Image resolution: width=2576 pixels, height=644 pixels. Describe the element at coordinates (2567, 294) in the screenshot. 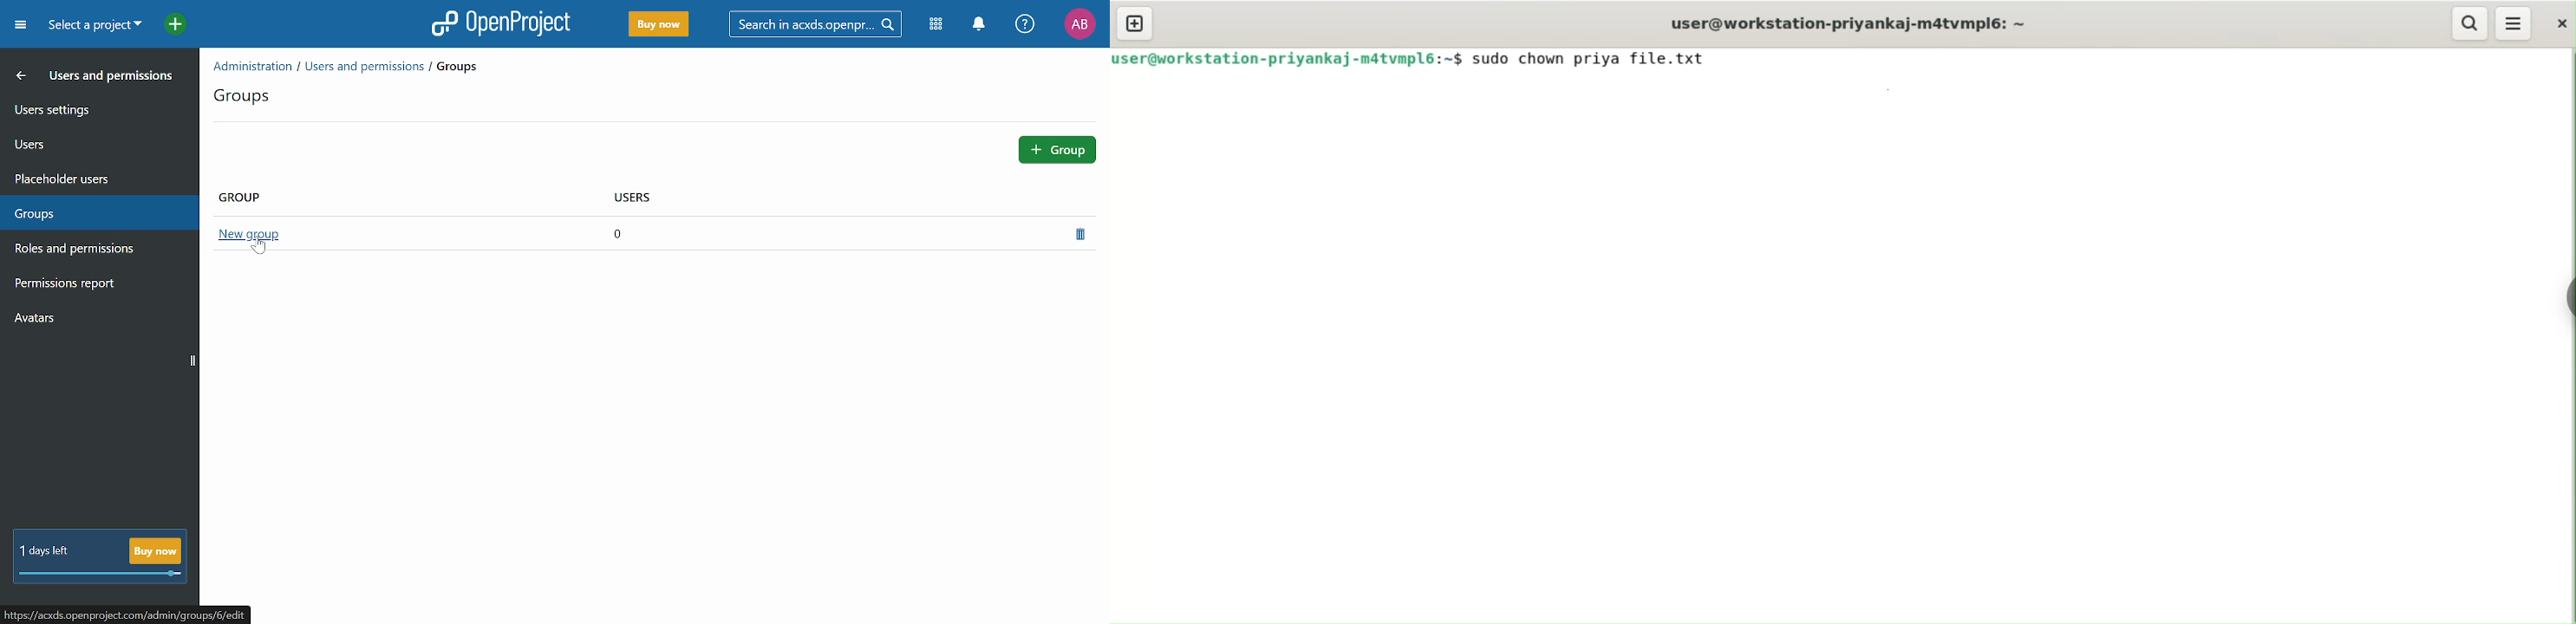

I see `sidebar` at that location.